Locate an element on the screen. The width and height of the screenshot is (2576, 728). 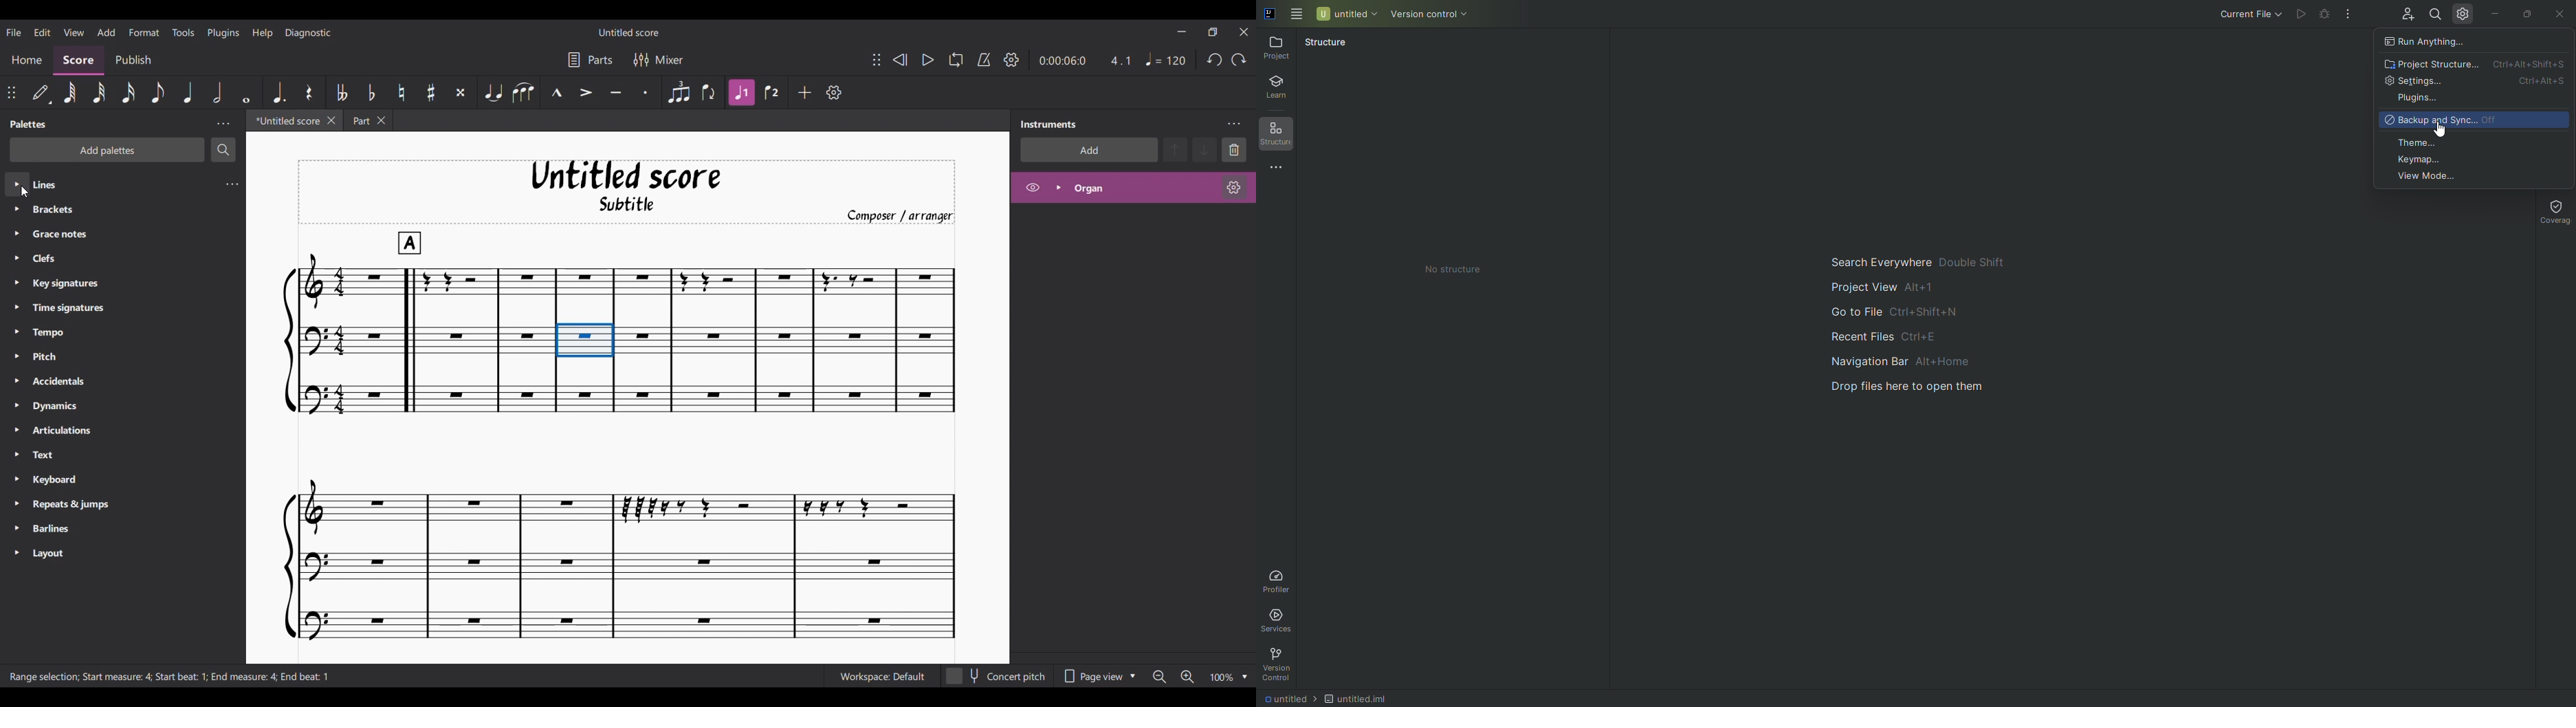
Customize toolbar is located at coordinates (834, 92).